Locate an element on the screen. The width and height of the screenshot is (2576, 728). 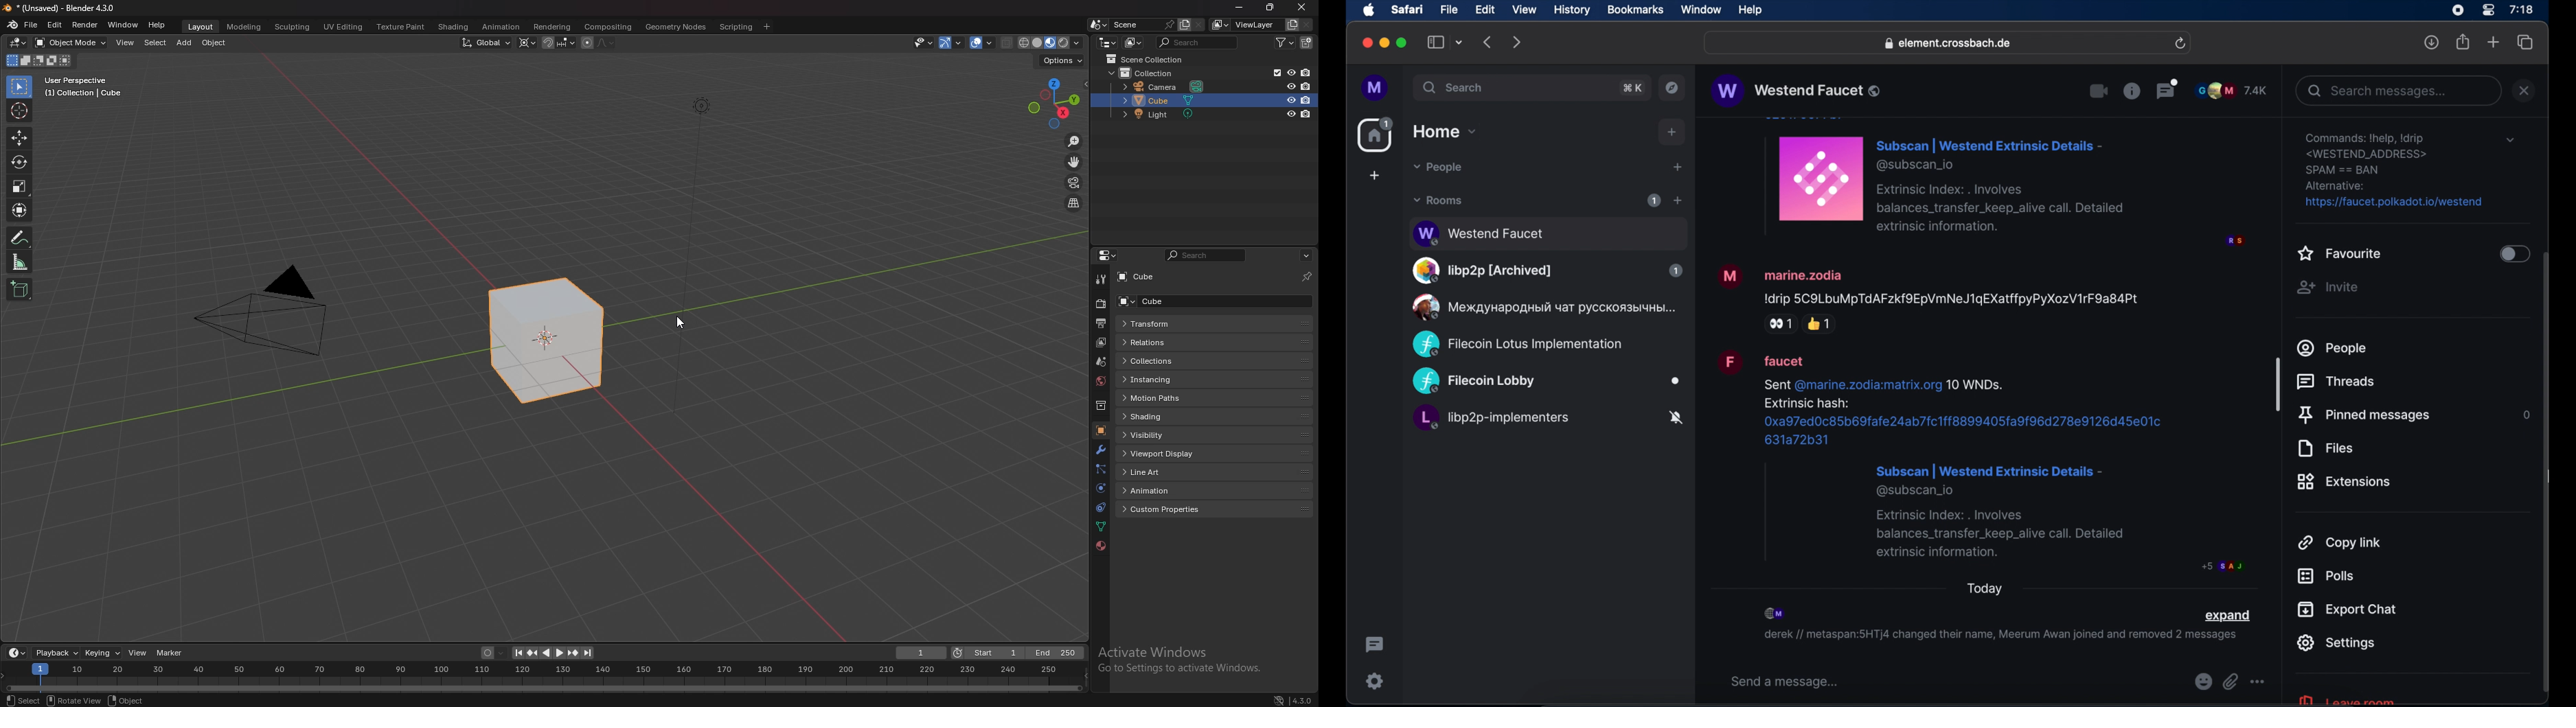
edit is located at coordinates (1485, 9).